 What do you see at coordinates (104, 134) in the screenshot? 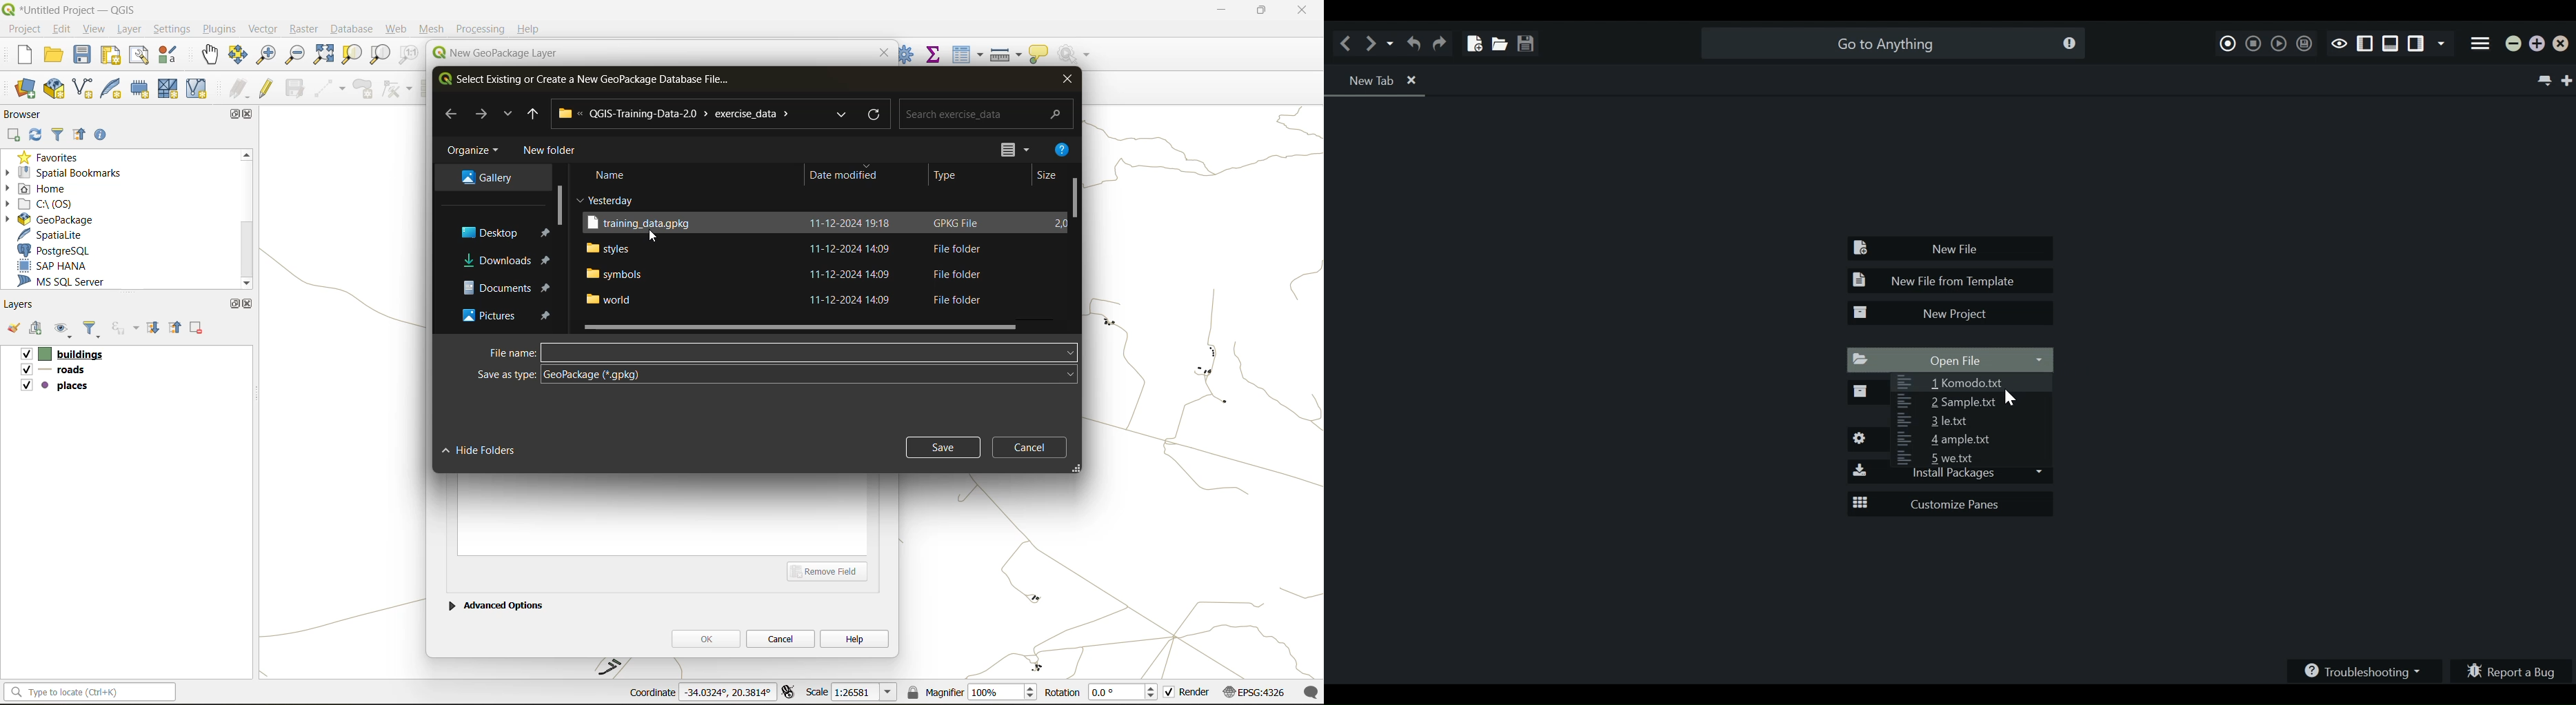
I see `enable properties` at bounding box center [104, 134].